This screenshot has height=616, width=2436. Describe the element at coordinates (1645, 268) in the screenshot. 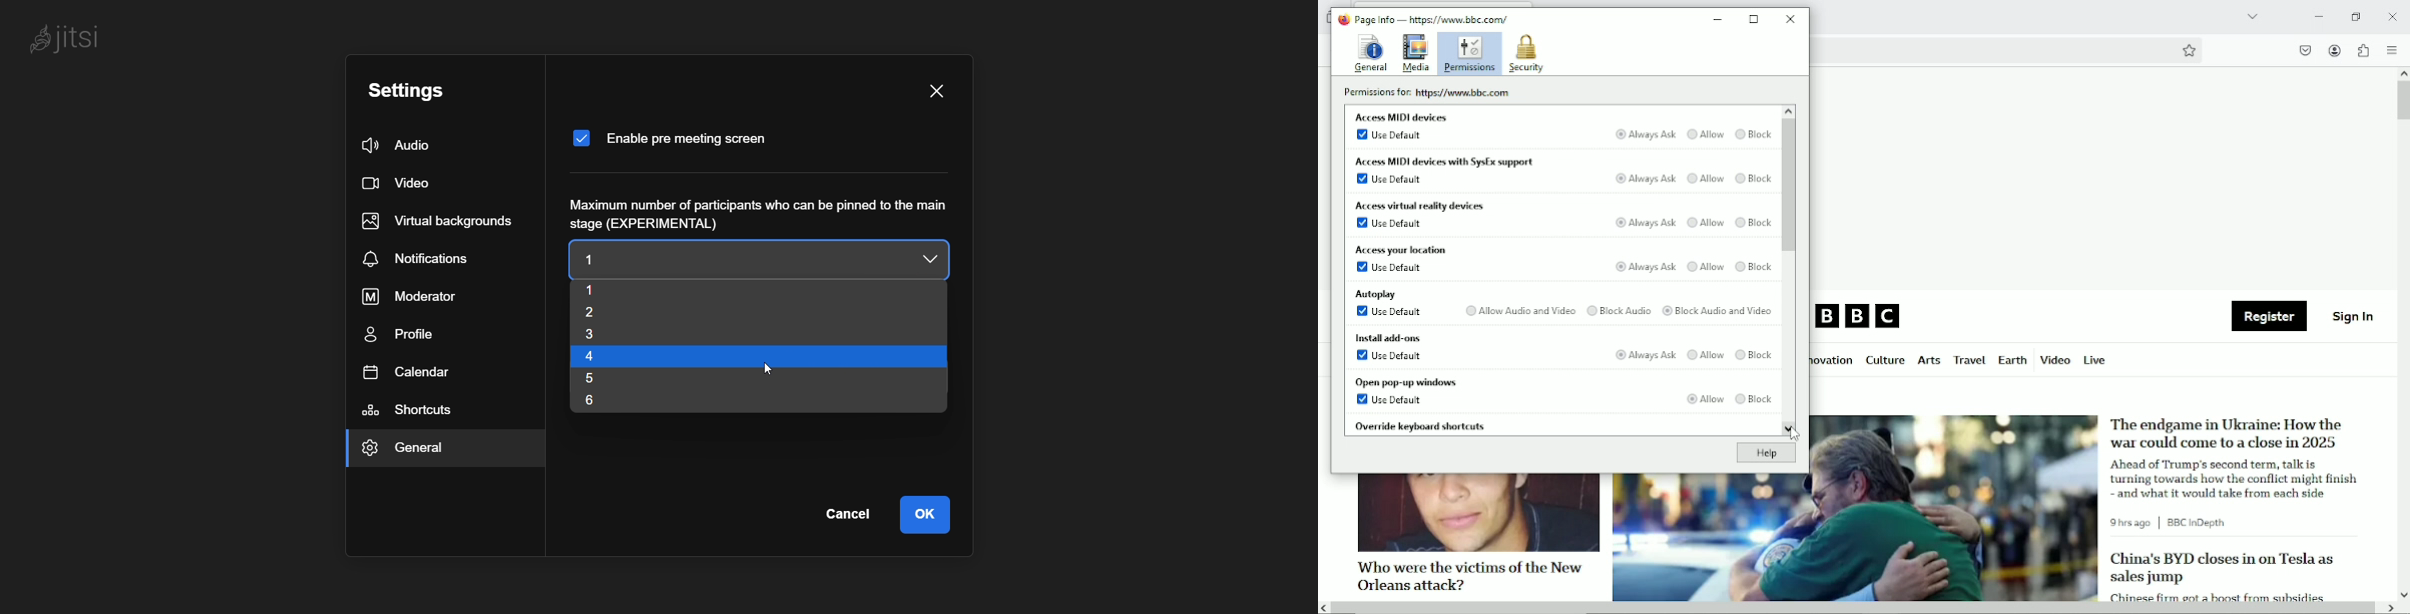

I see `Always Ask` at that location.